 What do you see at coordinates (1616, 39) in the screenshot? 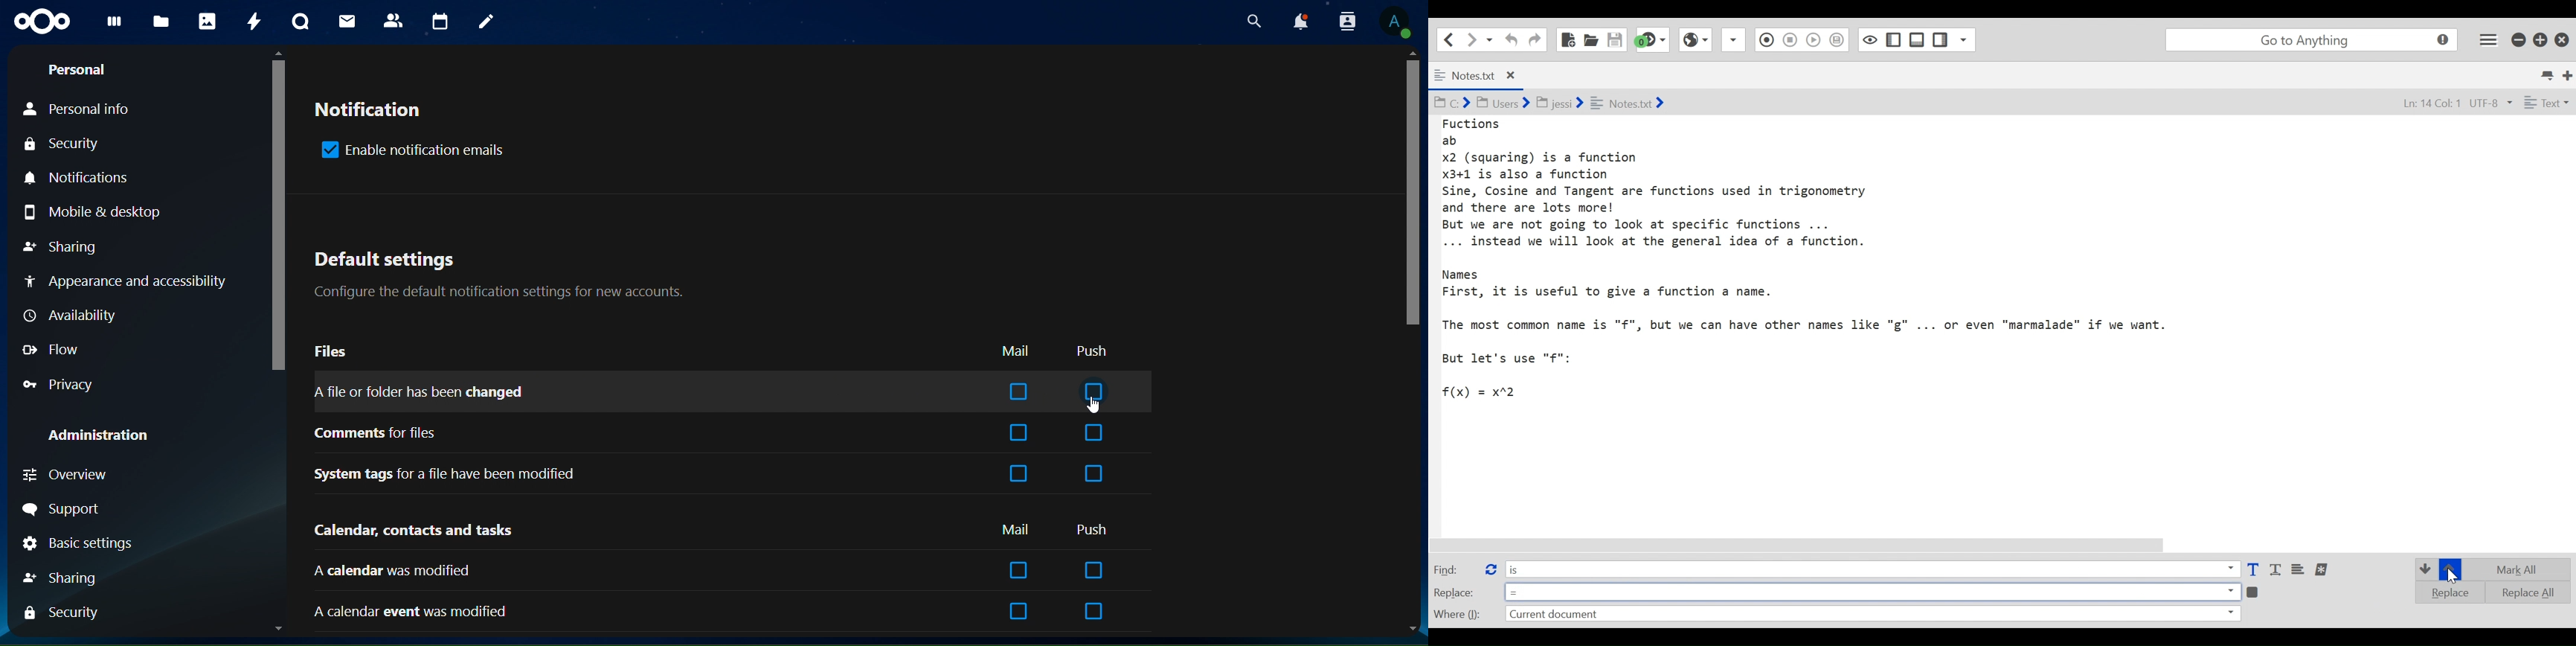
I see `Save File` at bounding box center [1616, 39].